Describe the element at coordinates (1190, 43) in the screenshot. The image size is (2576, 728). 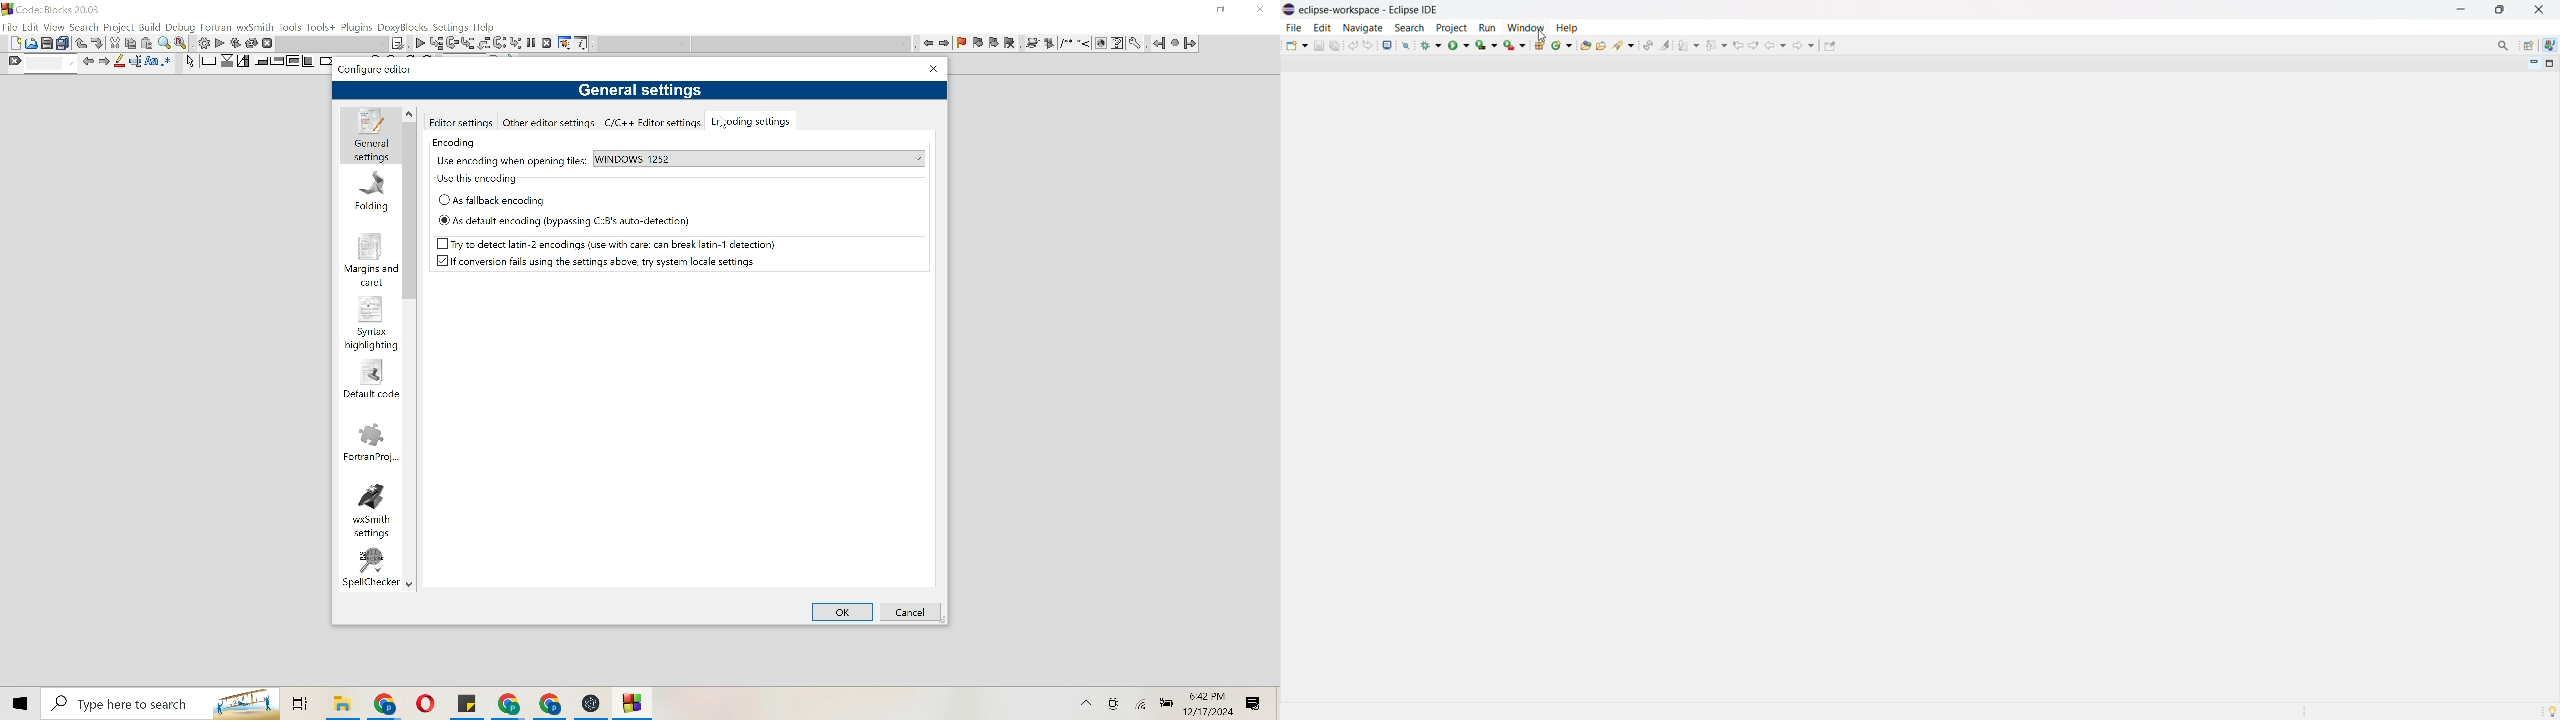
I see `Go Forward` at that location.